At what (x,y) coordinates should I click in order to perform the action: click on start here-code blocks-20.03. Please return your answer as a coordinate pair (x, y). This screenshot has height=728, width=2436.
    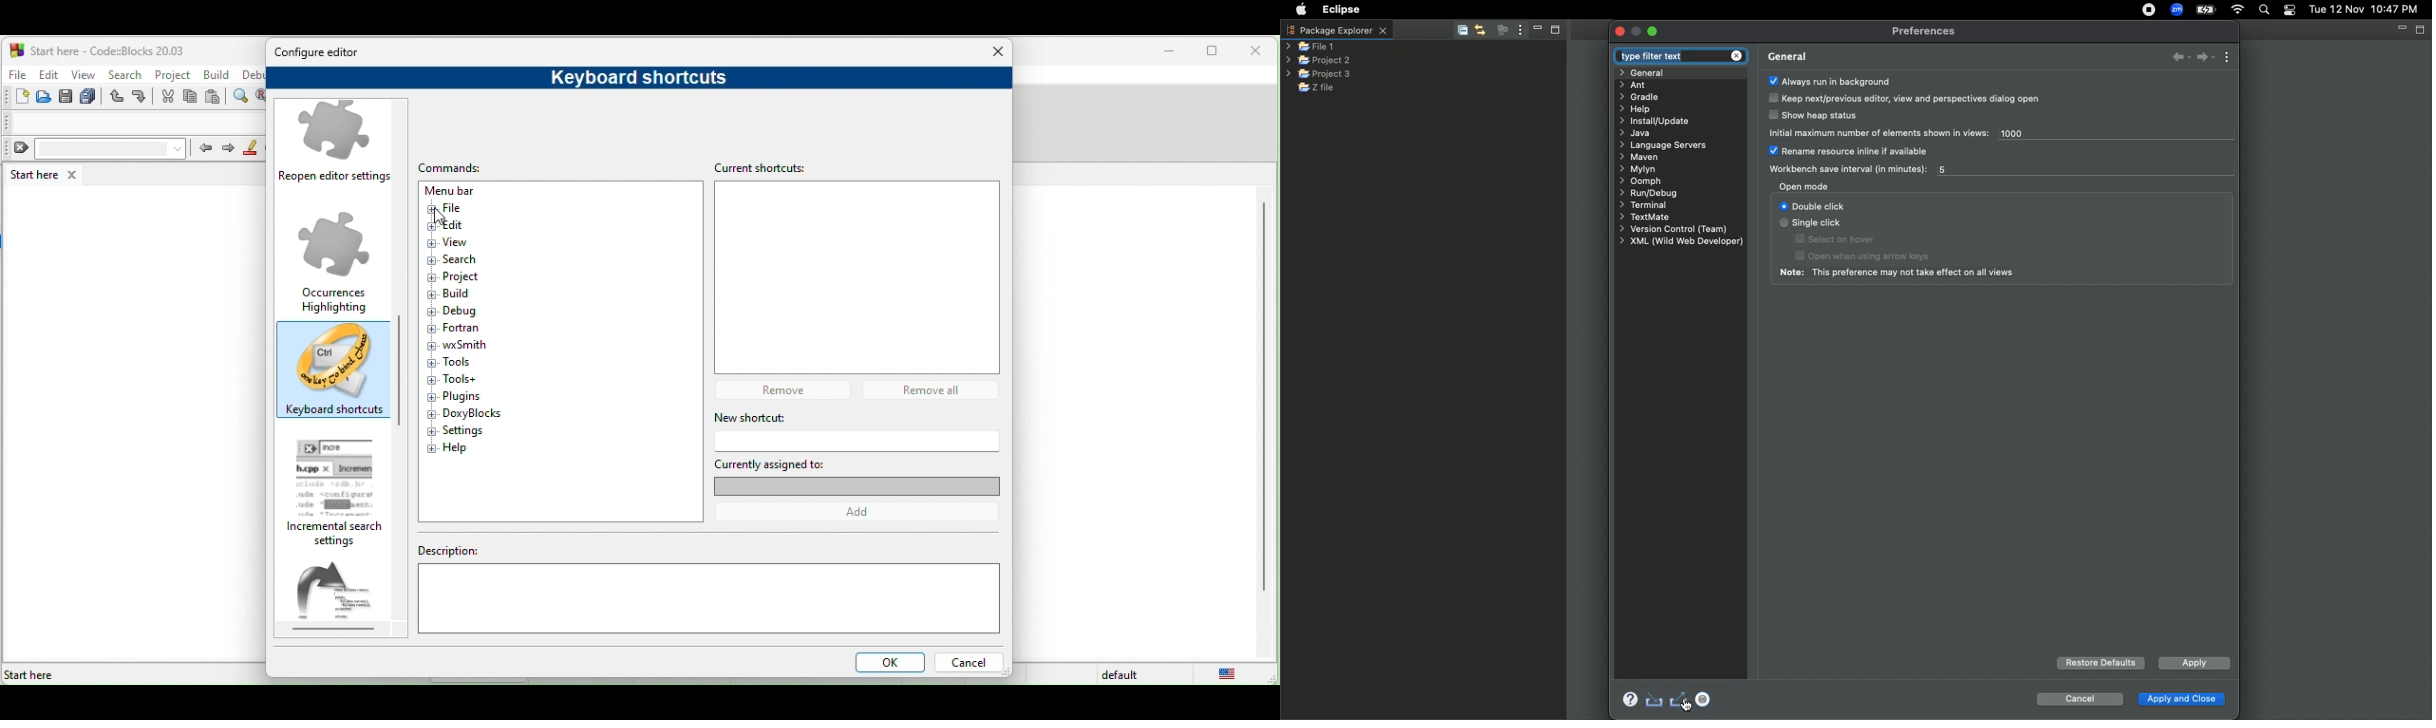
    Looking at the image, I should click on (97, 49).